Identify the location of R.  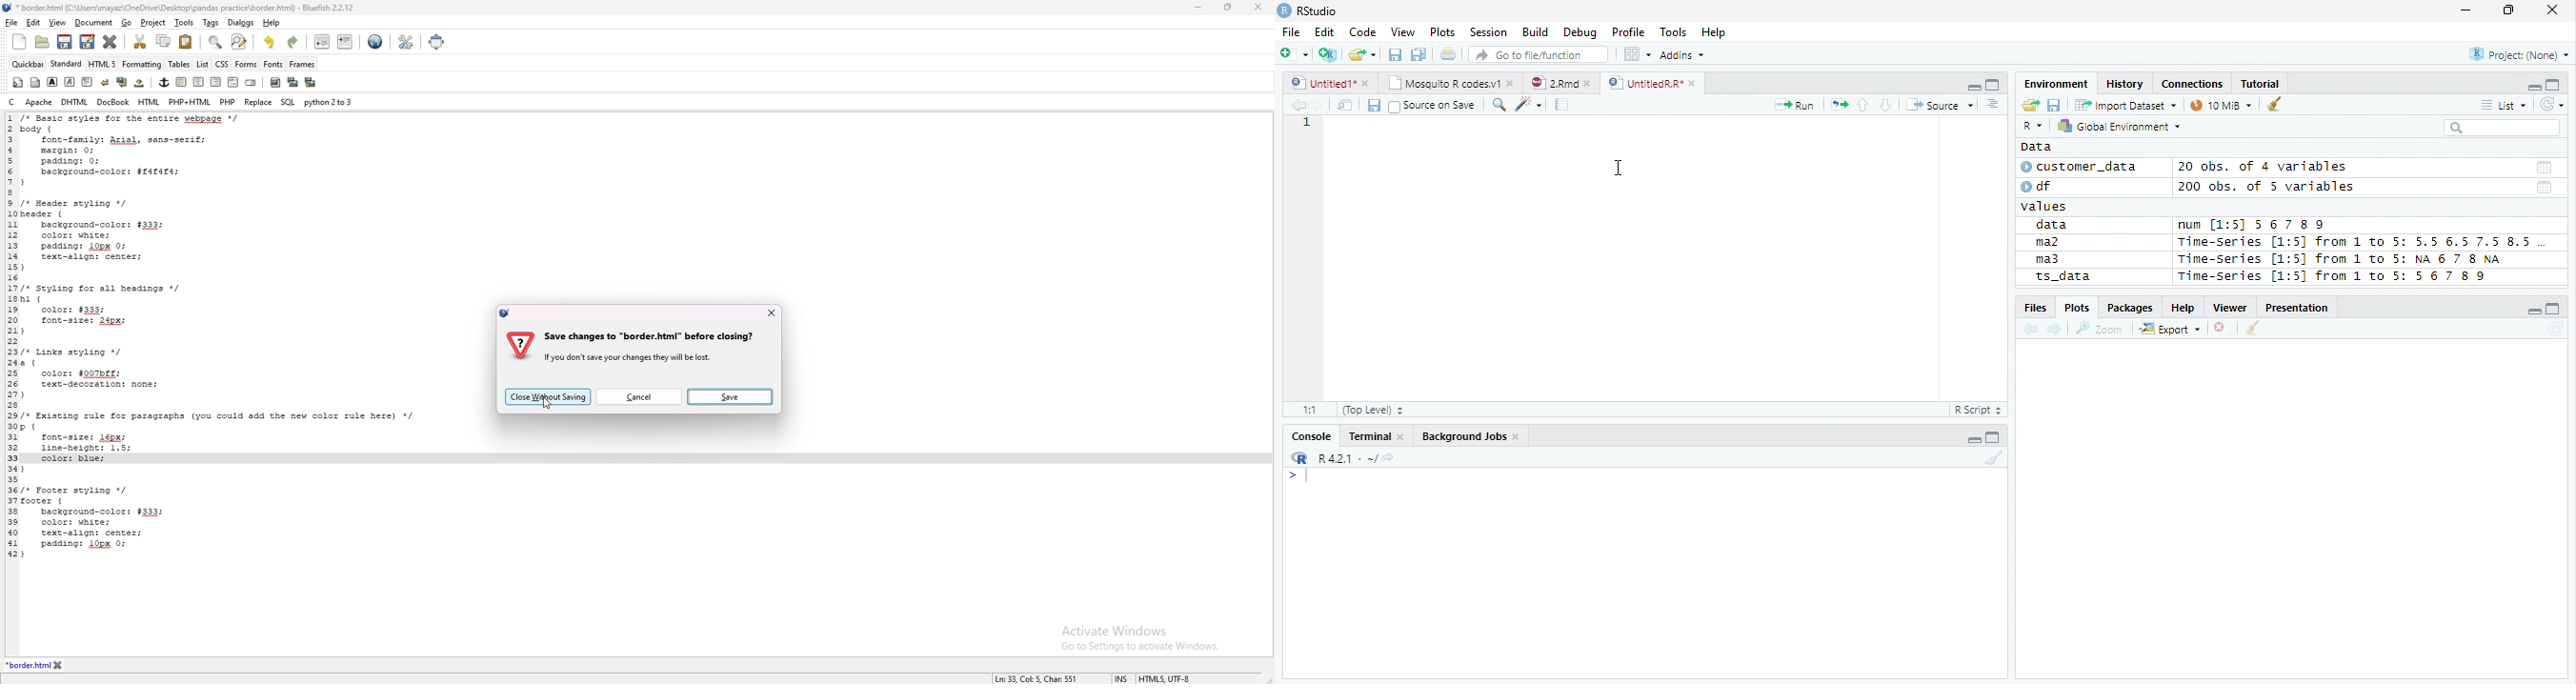
(2032, 127).